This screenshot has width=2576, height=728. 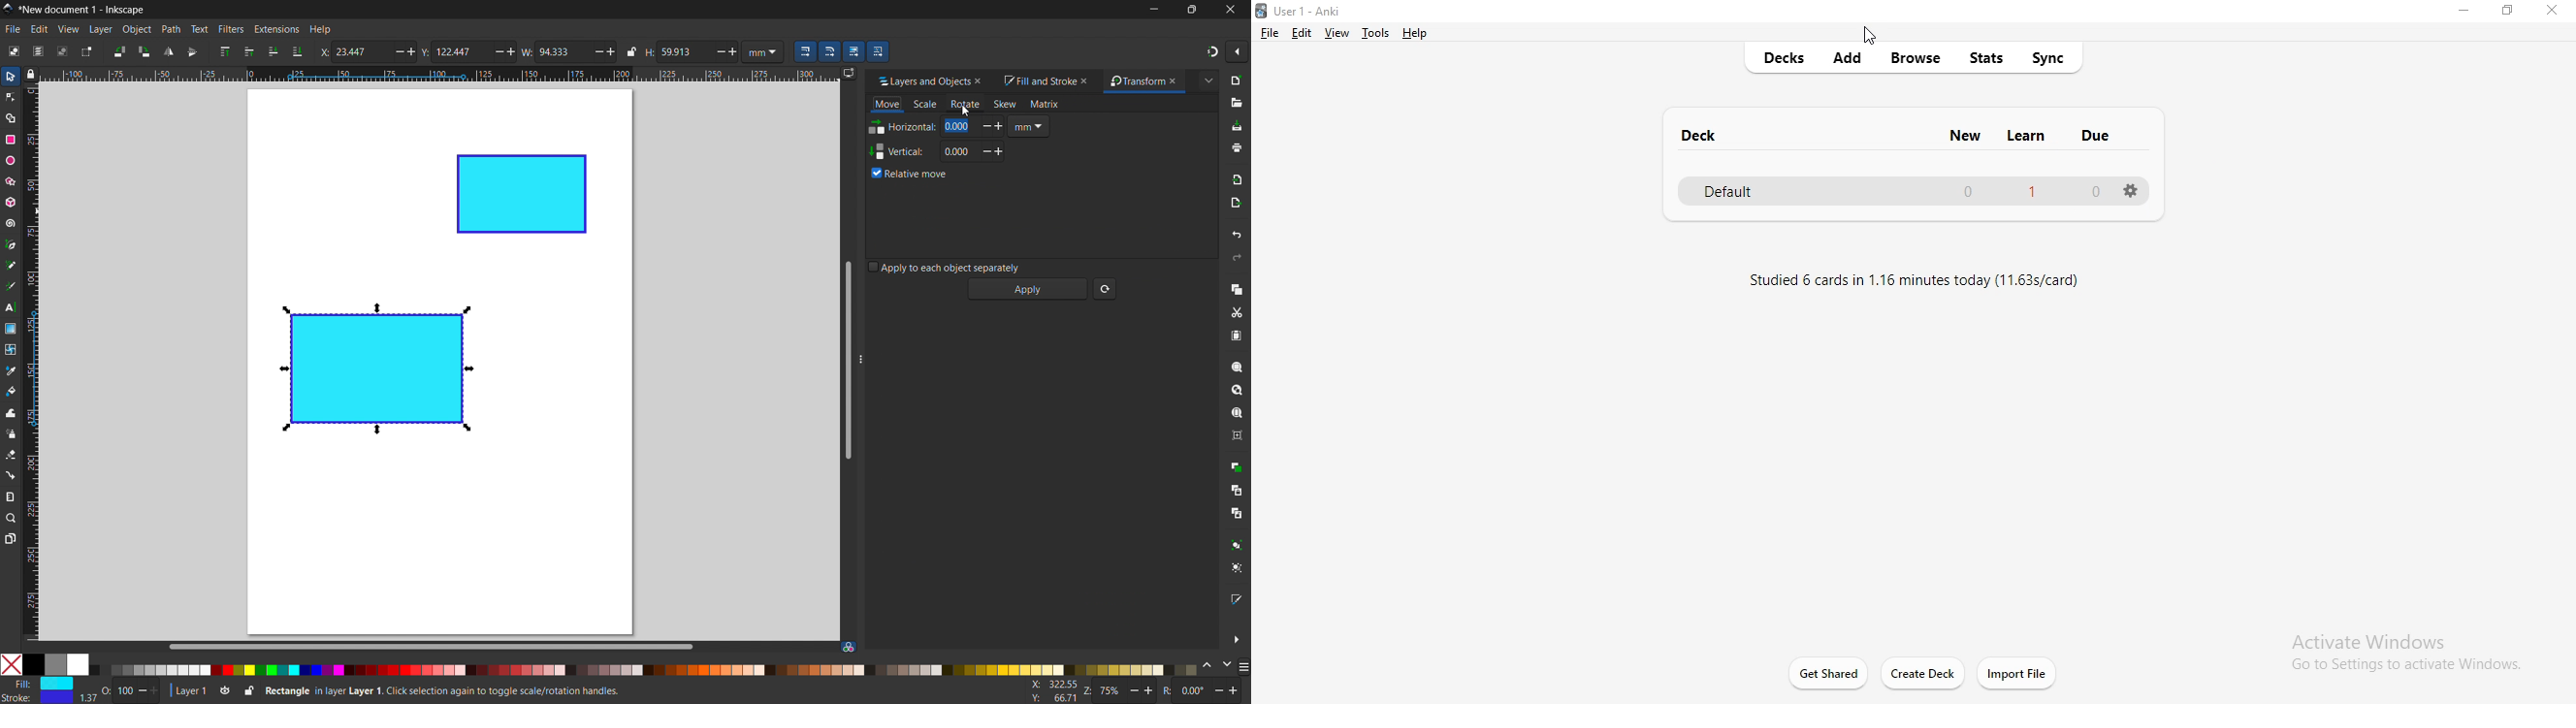 What do you see at coordinates (643, 669) in the screenshot?
I see `color palletes` at bounding box center [643, 669].